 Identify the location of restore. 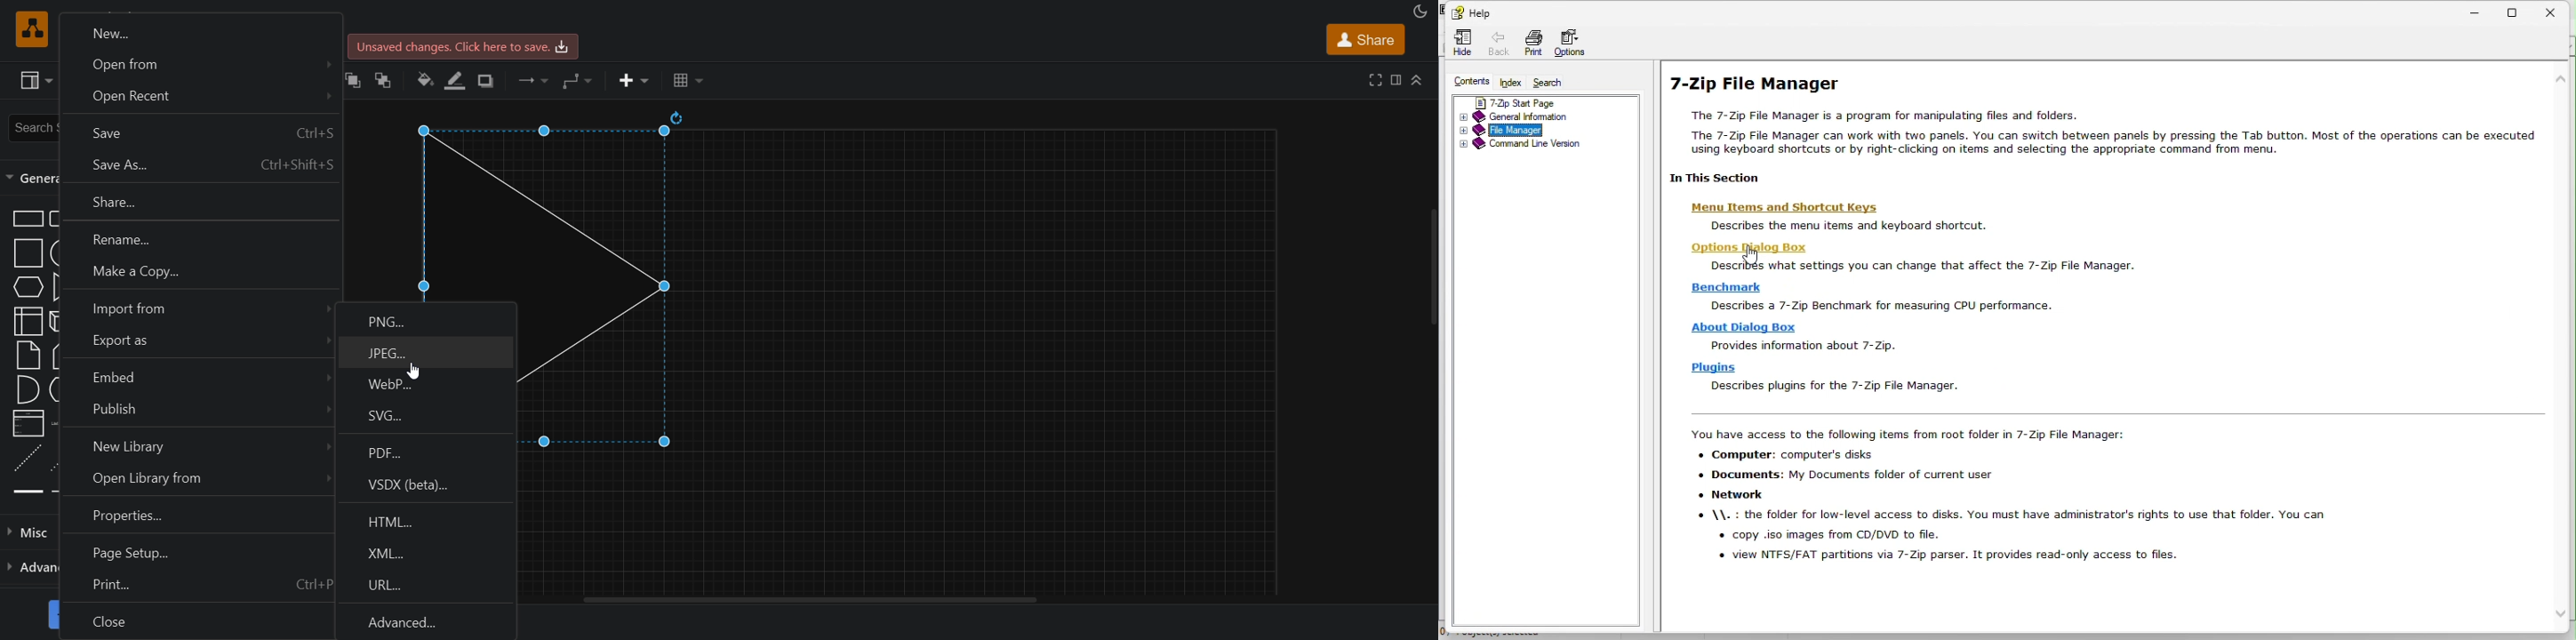
(2521, 10).